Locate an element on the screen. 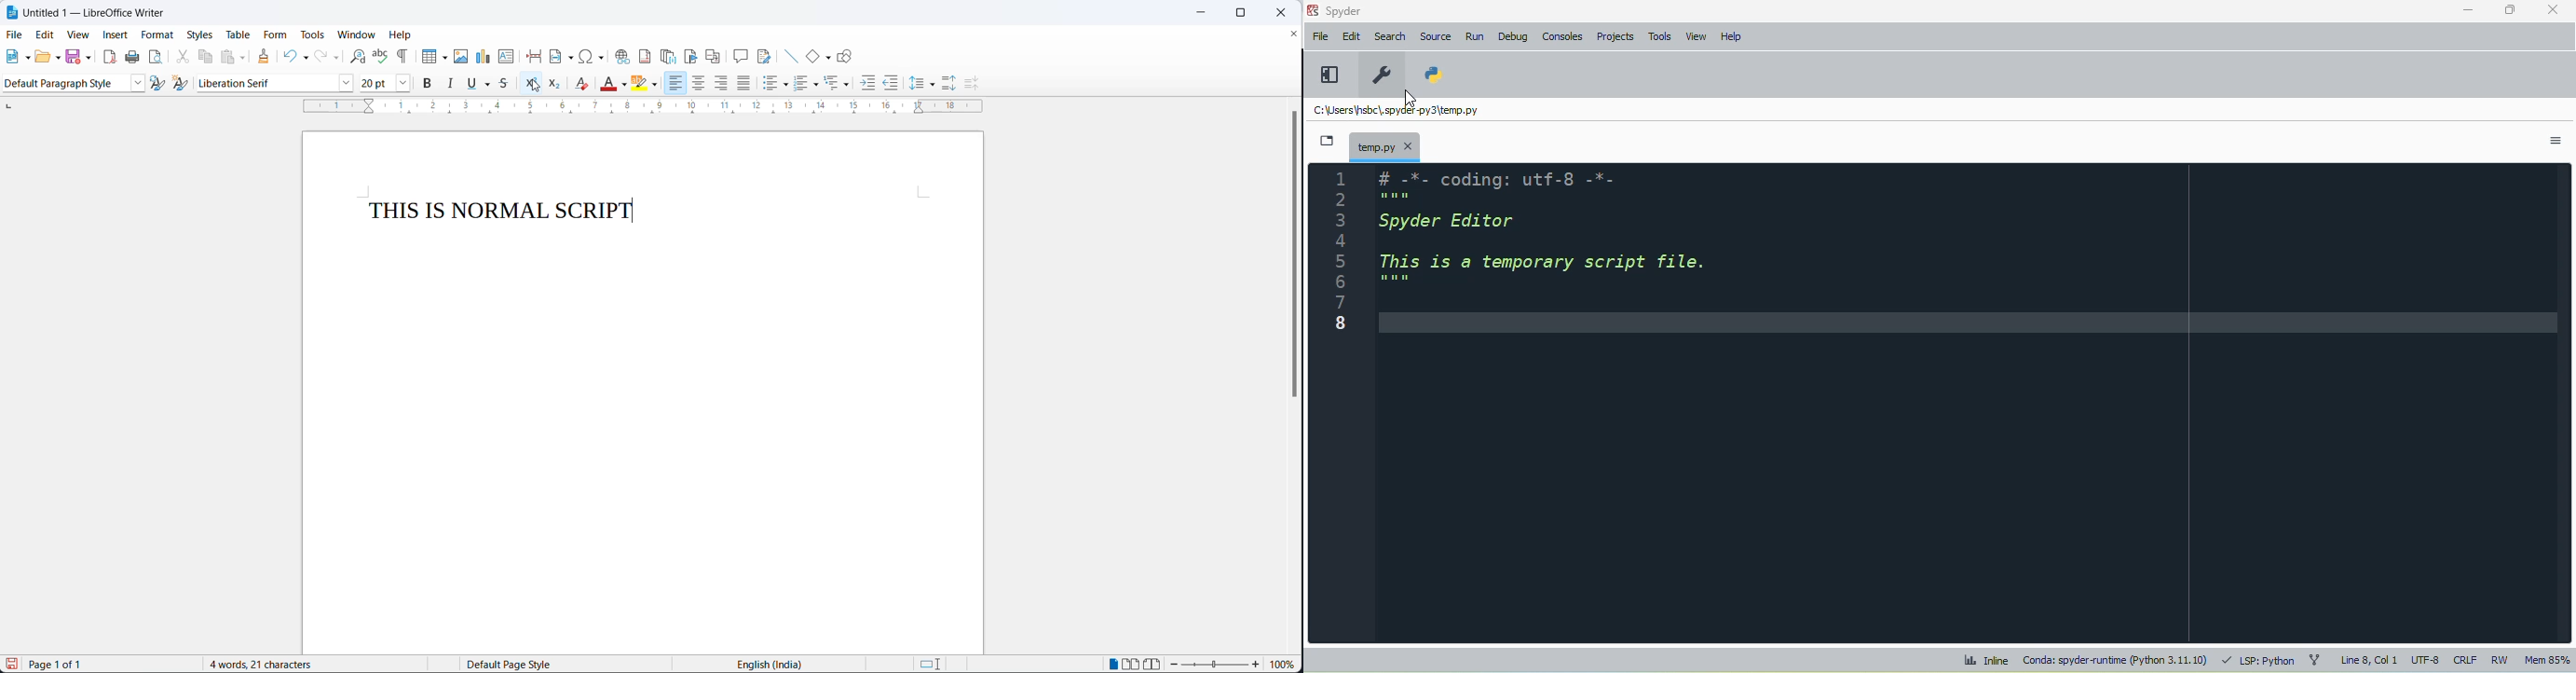 This screenshot has width=2576, height=700. search is located at coordinates (1390, 36).